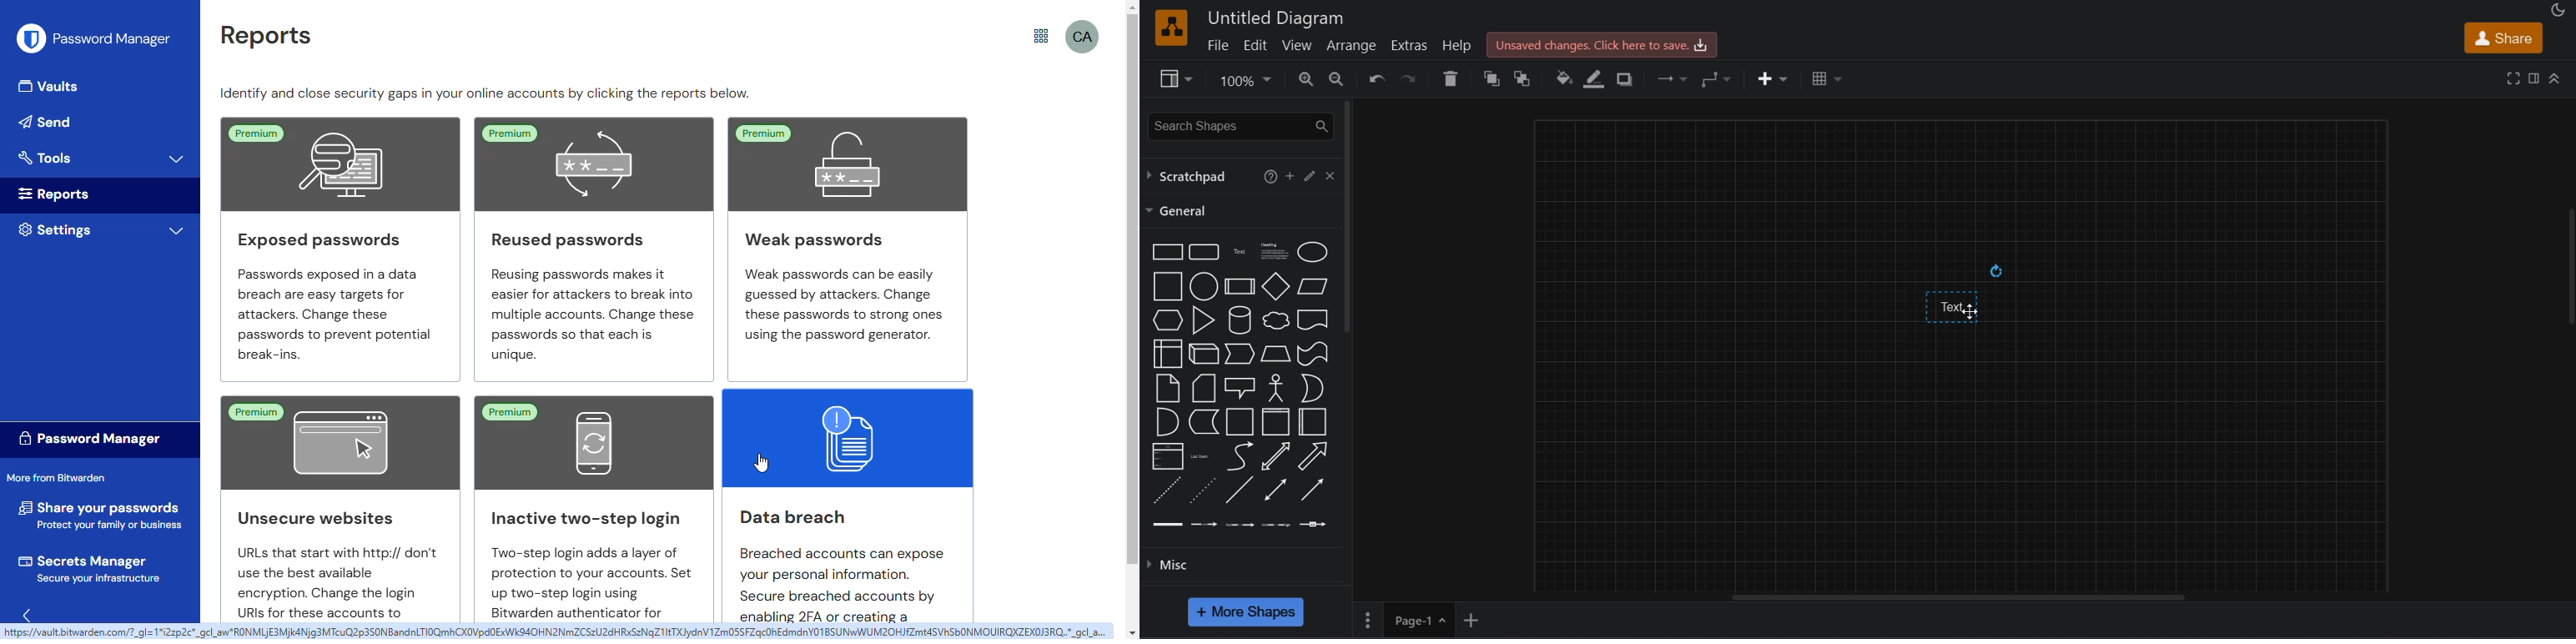 Image resolution: width=2576 pixels, height=644 pixels. What do you see at coordinates (1290, 175) in the screenshot?
I see `add` at bounding box center [1290, 175].